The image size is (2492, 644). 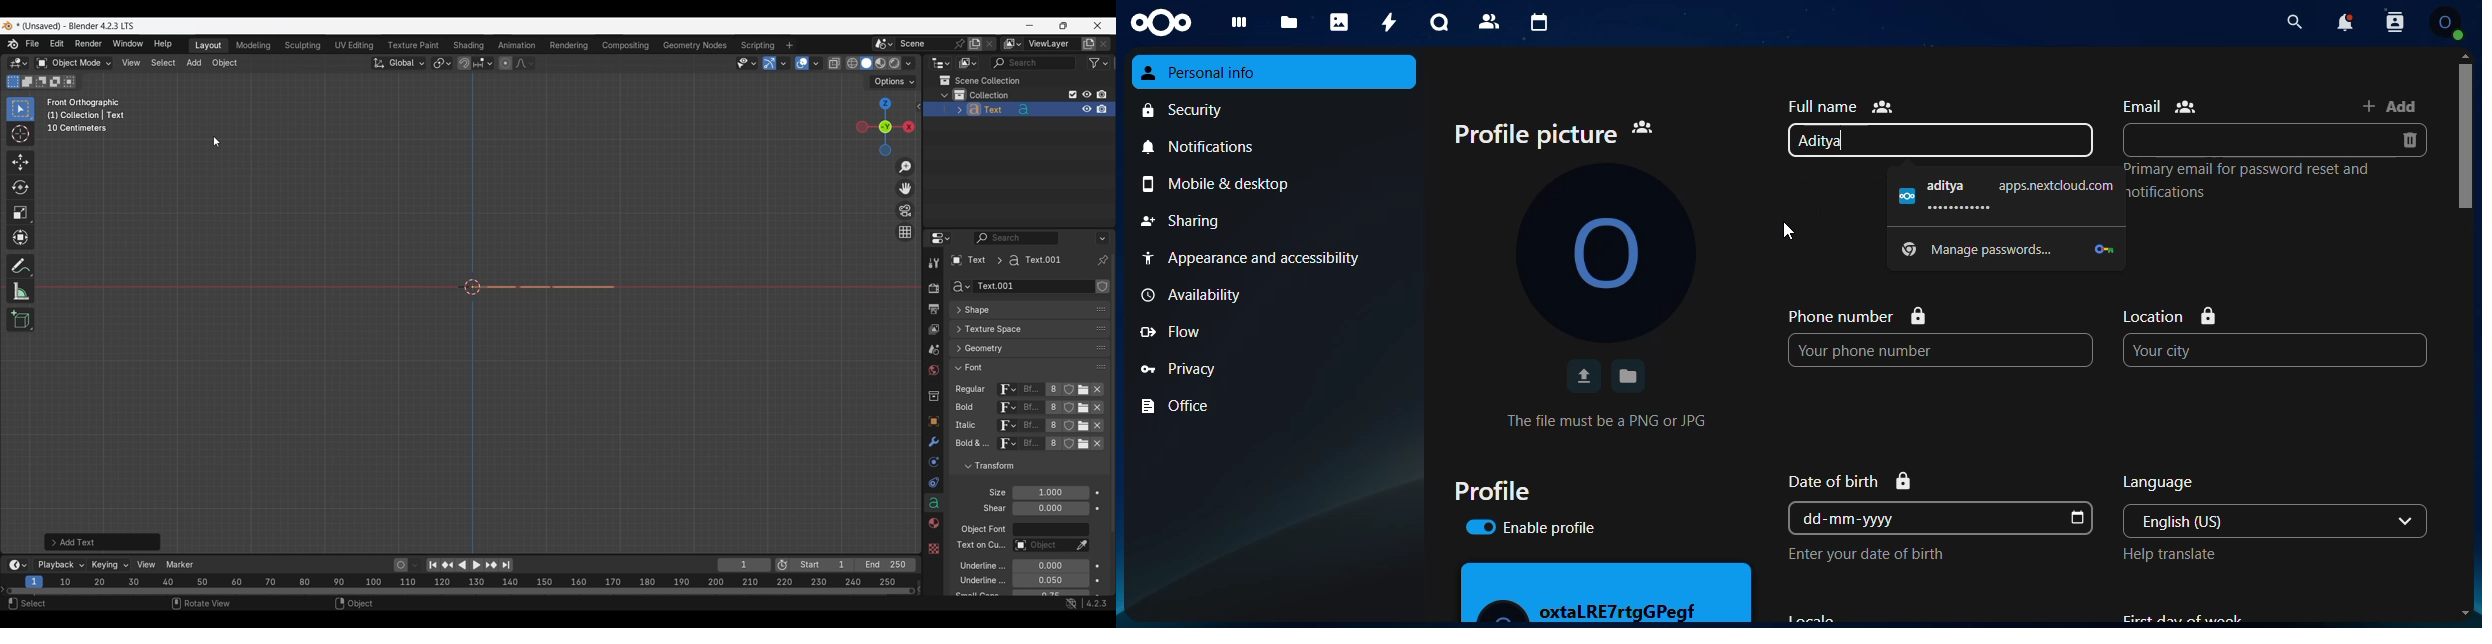 I want to click on Medeling workspace, so click(x=254, y=46).